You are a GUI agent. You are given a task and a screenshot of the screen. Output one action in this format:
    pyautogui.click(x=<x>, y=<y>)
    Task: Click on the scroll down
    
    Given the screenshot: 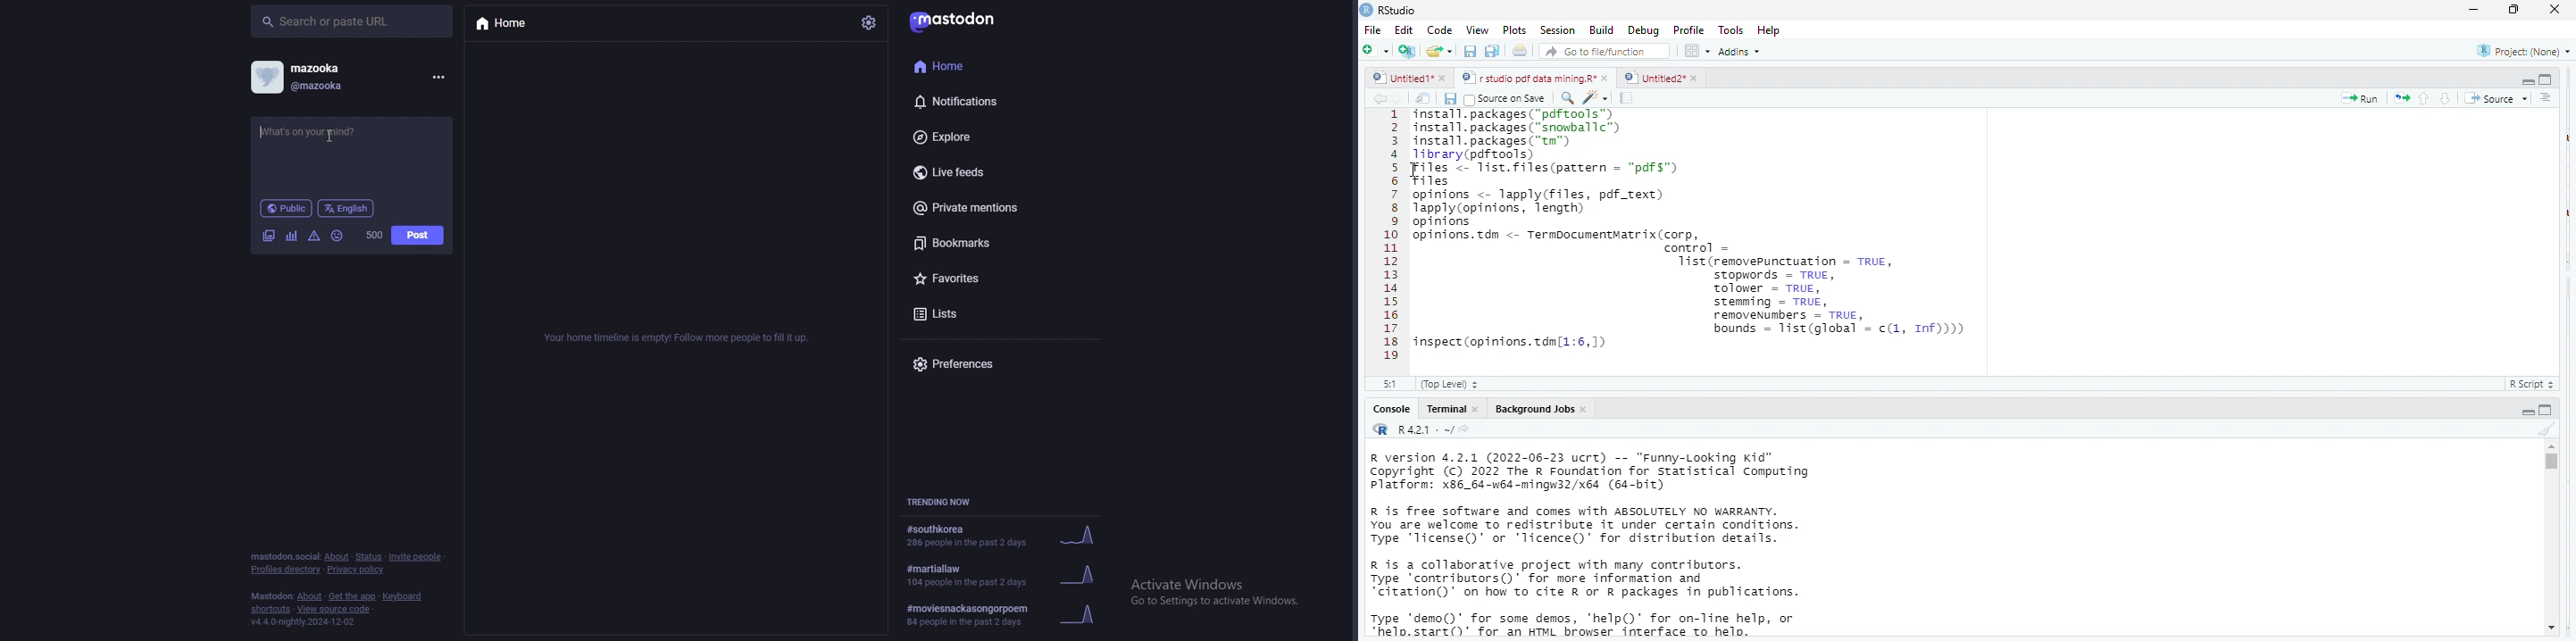 What is the action you would take?
    pyautogui.click(x=2550, y=629)
    